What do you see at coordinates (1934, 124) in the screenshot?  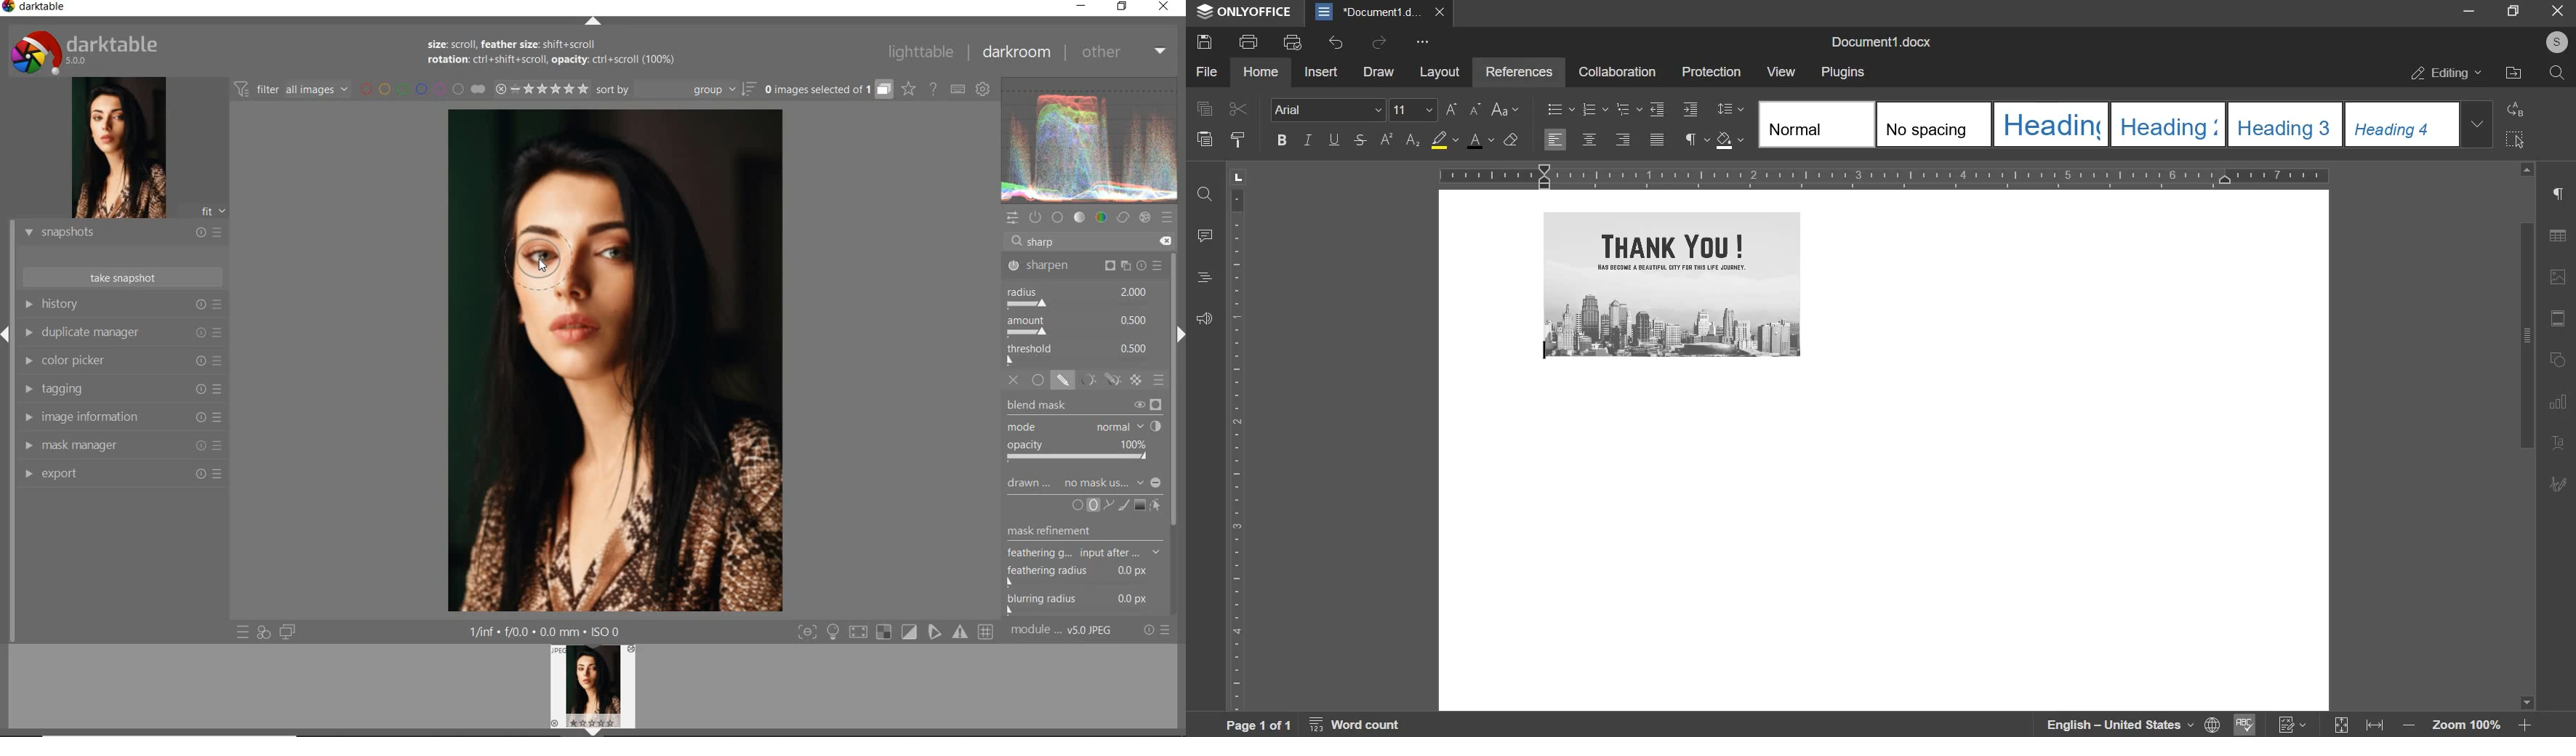 I see `No spacing` at bounding box center [1934, 124].